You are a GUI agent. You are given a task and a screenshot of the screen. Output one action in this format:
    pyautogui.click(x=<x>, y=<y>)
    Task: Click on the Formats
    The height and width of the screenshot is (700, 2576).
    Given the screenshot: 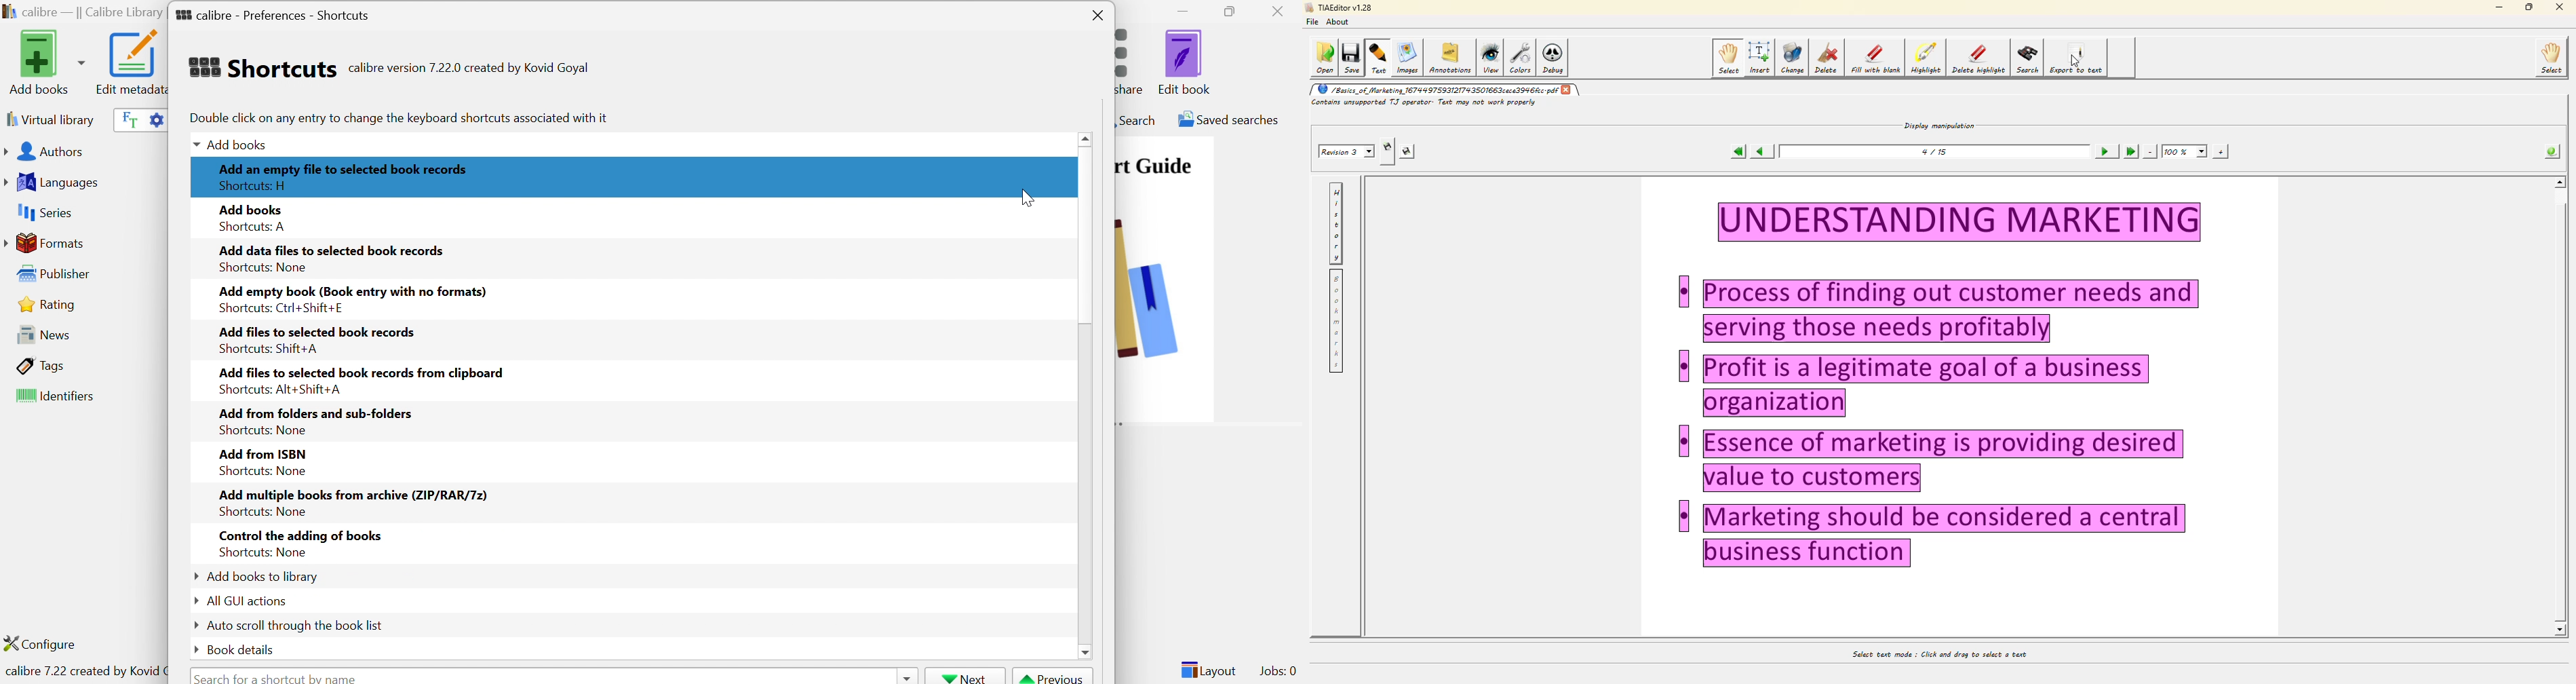 What is the action you would take?
    pyautogui.click(x=47, y=243)
    